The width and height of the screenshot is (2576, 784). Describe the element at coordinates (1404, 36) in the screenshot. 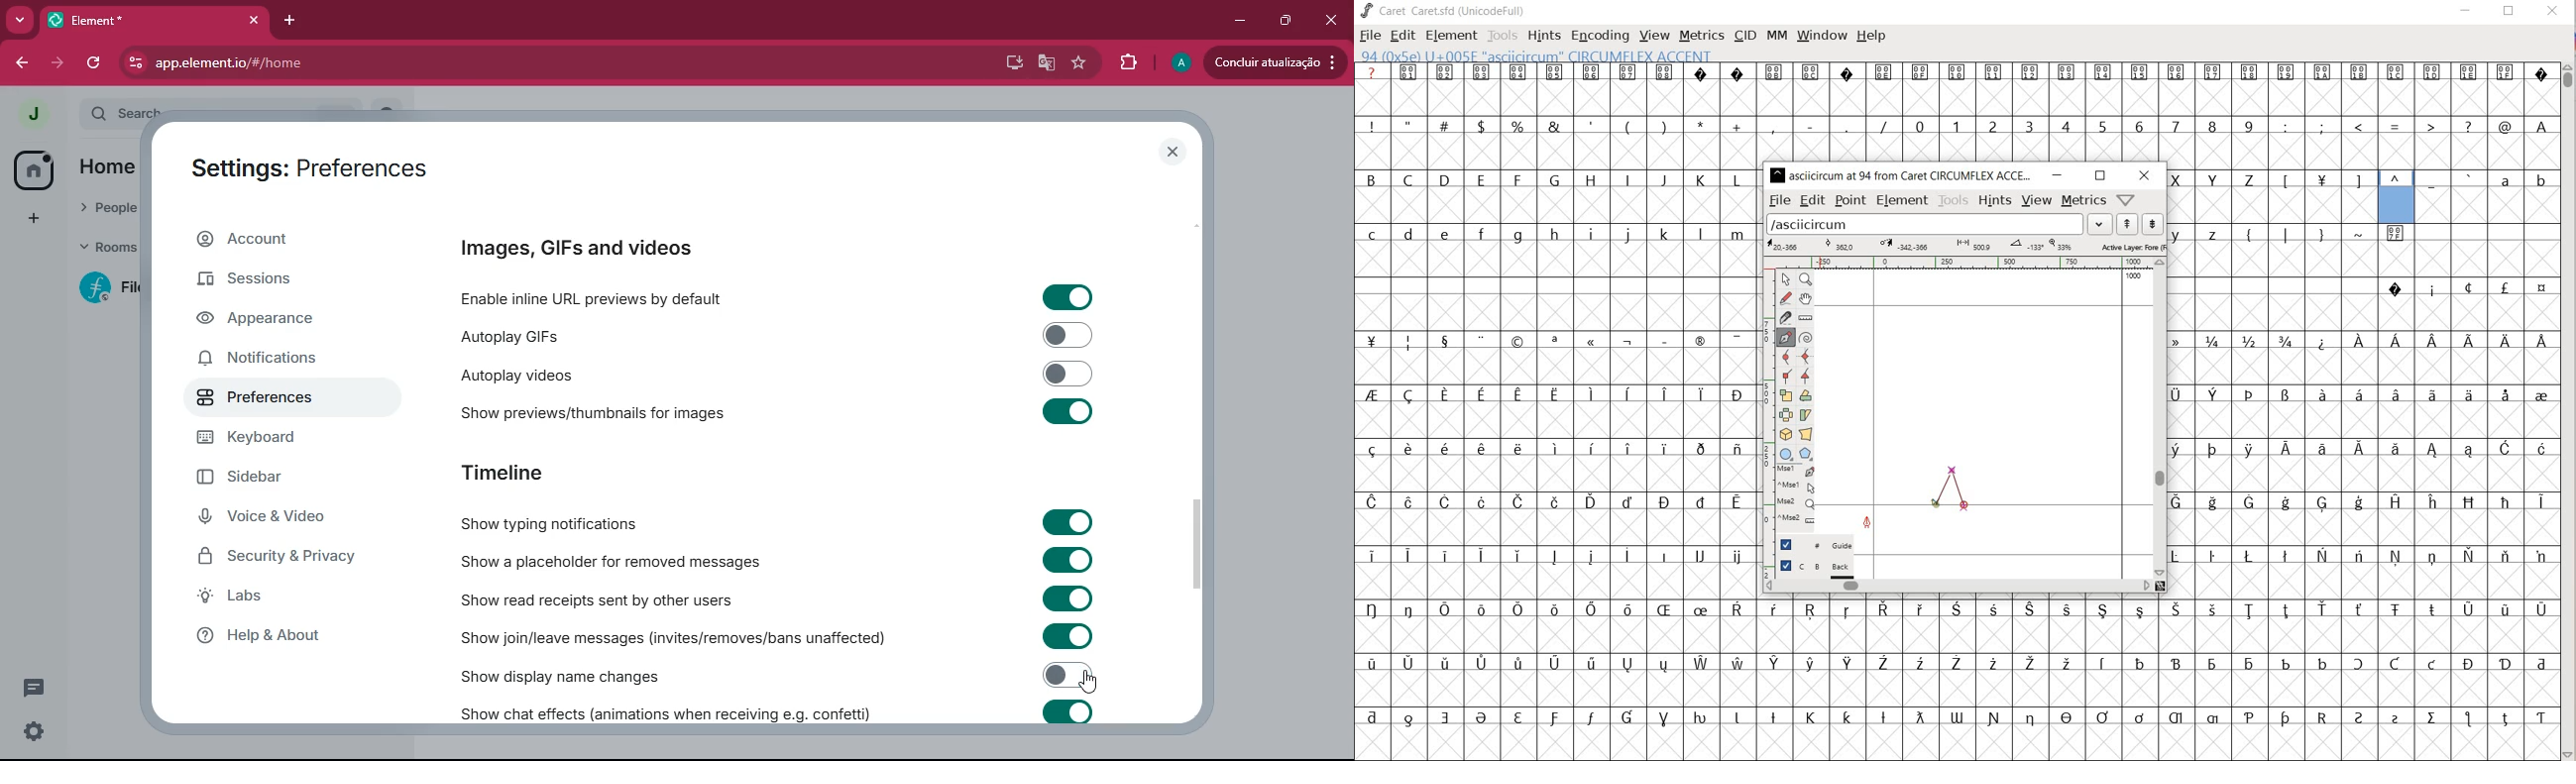

I see `EDIT` at that location.